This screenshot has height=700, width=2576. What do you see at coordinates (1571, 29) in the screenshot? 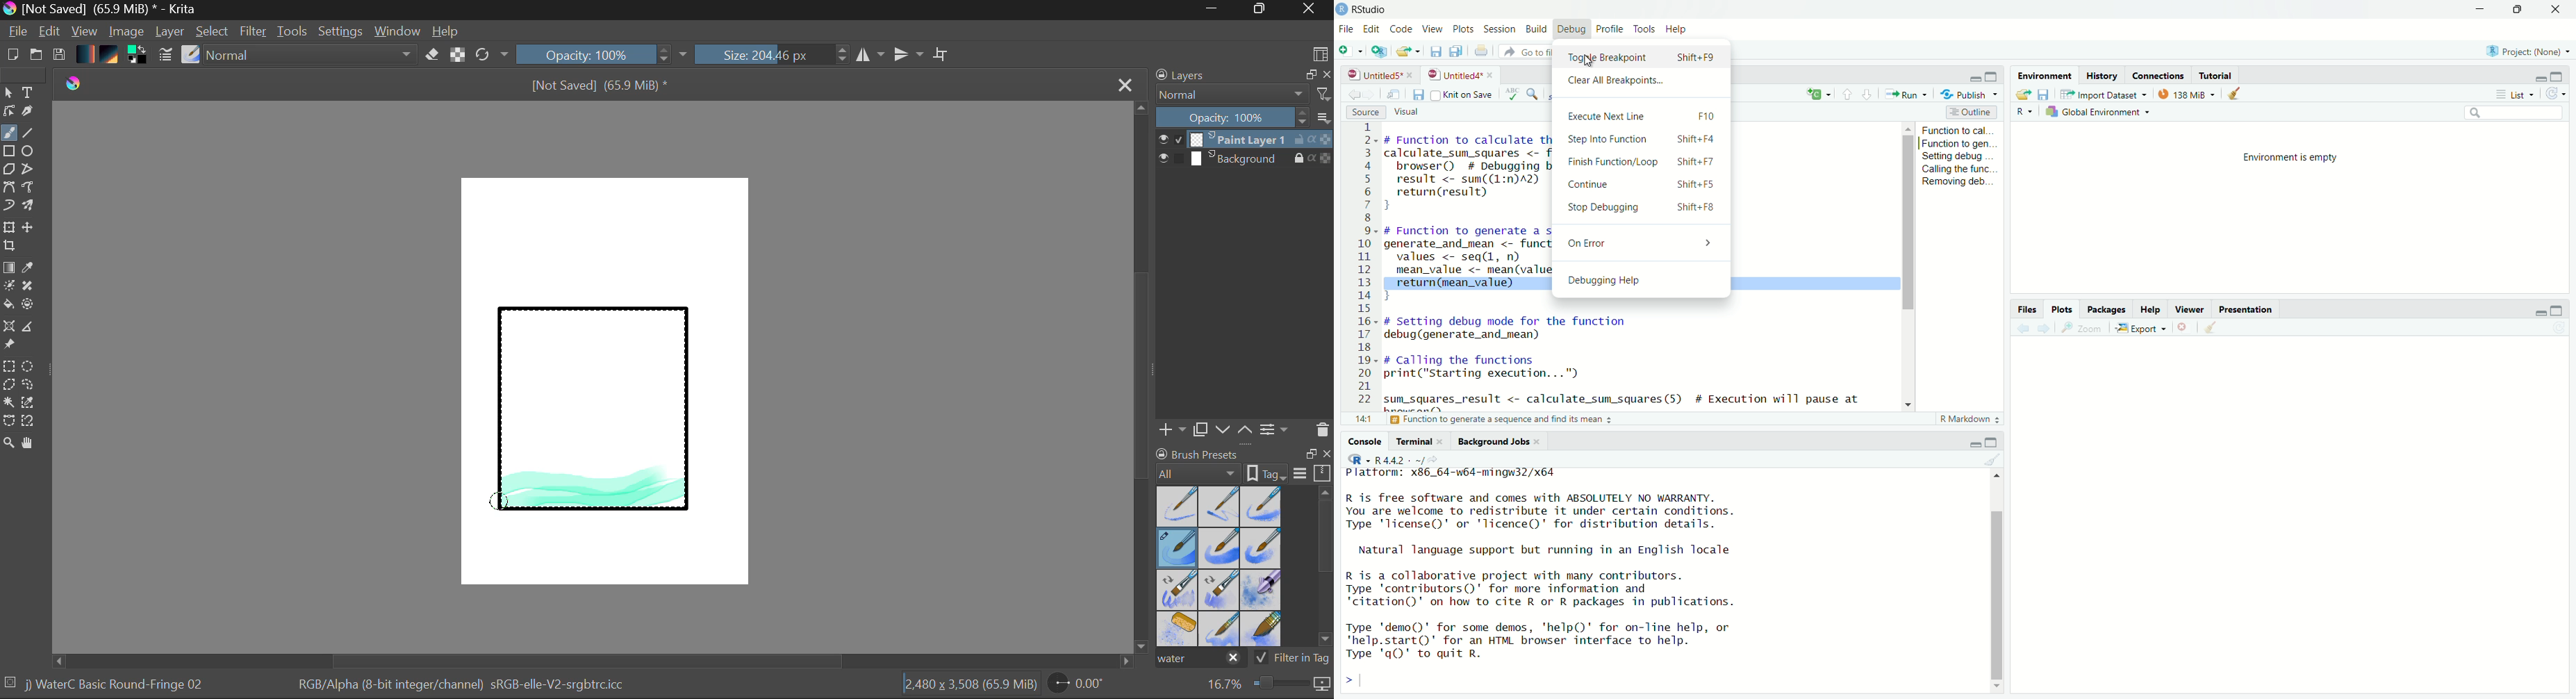
I see `debug` at bounding box center [1571, 29].